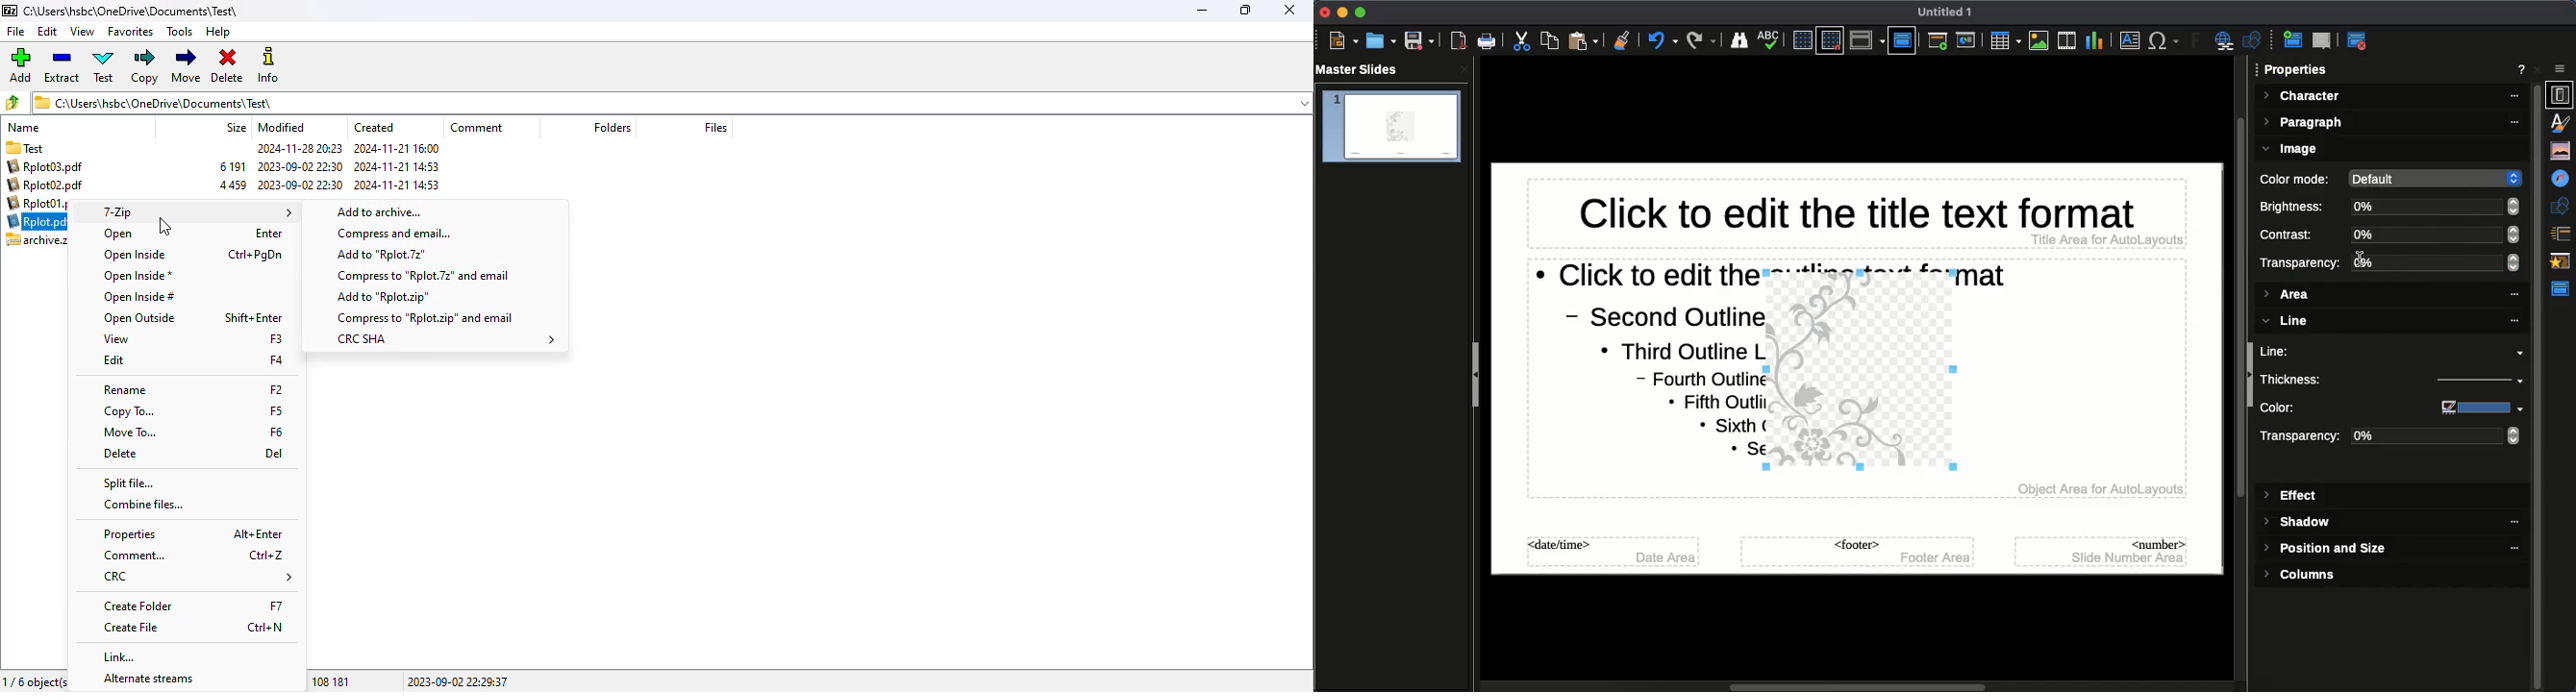 This screenshot has width=2576, height=700. I want to click on Textbox, so click(2128, 41).